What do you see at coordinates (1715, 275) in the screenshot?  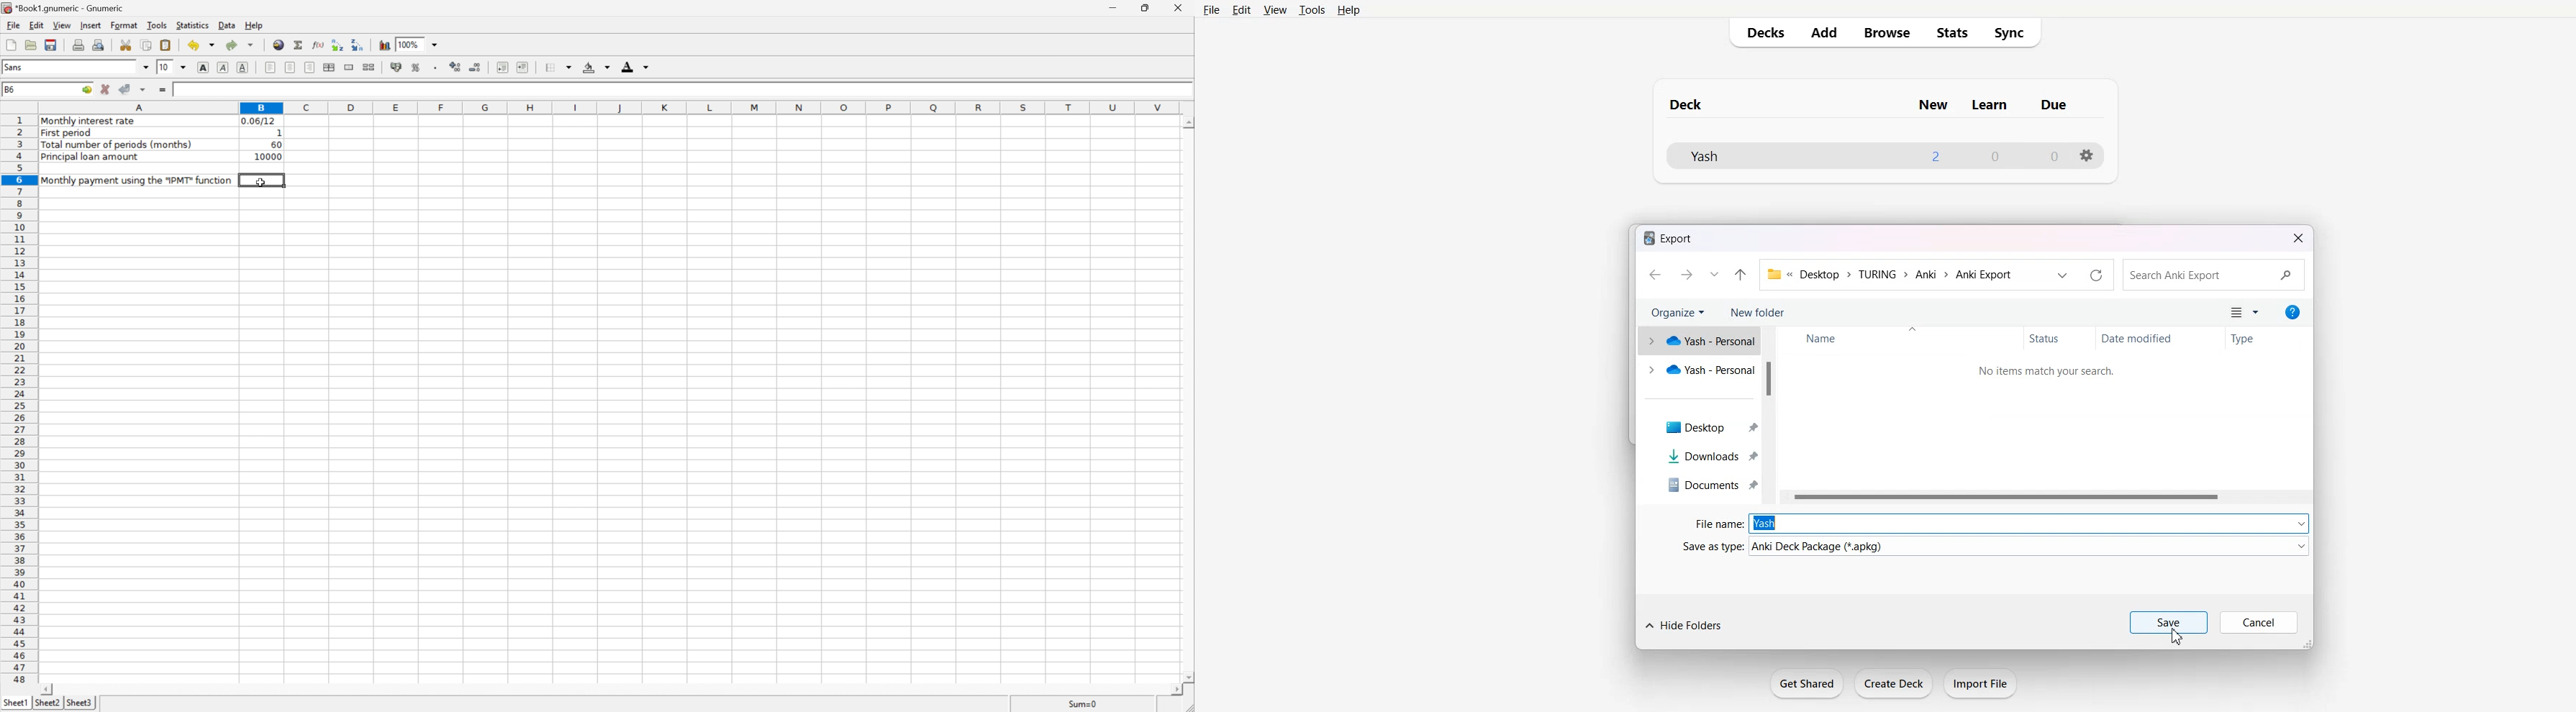 I see `Recent location` at bounding box center [1715, 275].